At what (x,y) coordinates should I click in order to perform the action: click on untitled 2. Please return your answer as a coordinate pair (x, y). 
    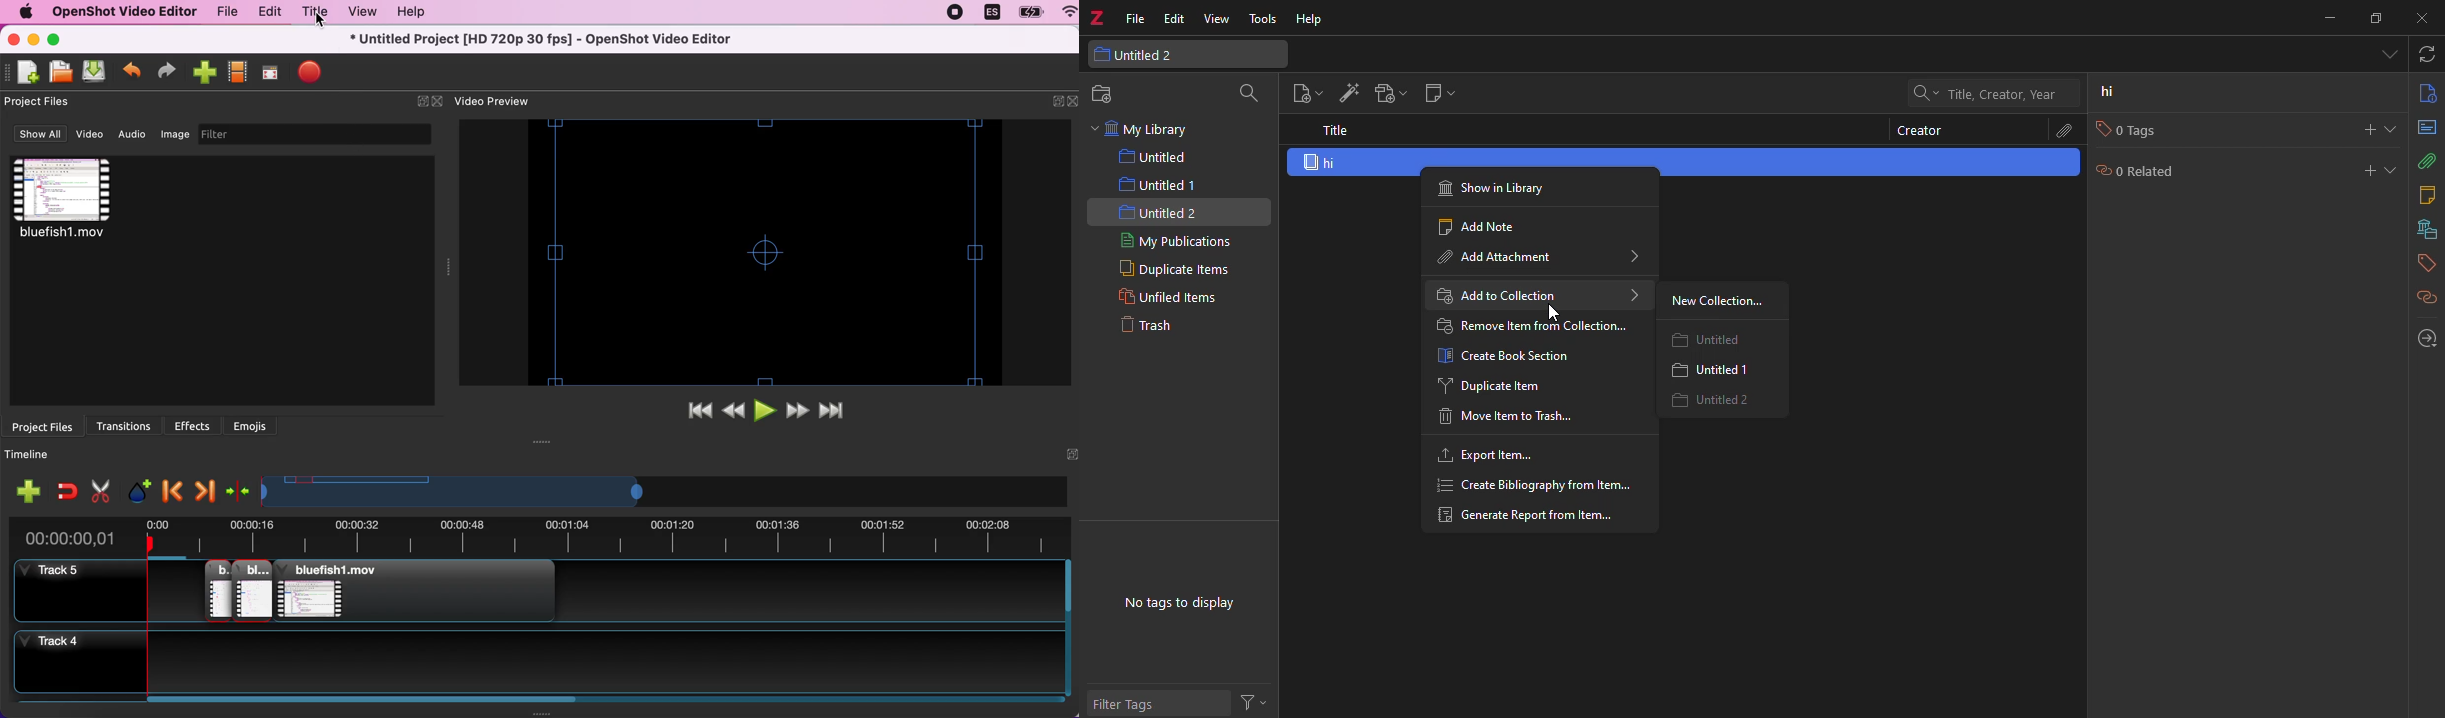
    Looking at the image, I should click on (1166, 210).